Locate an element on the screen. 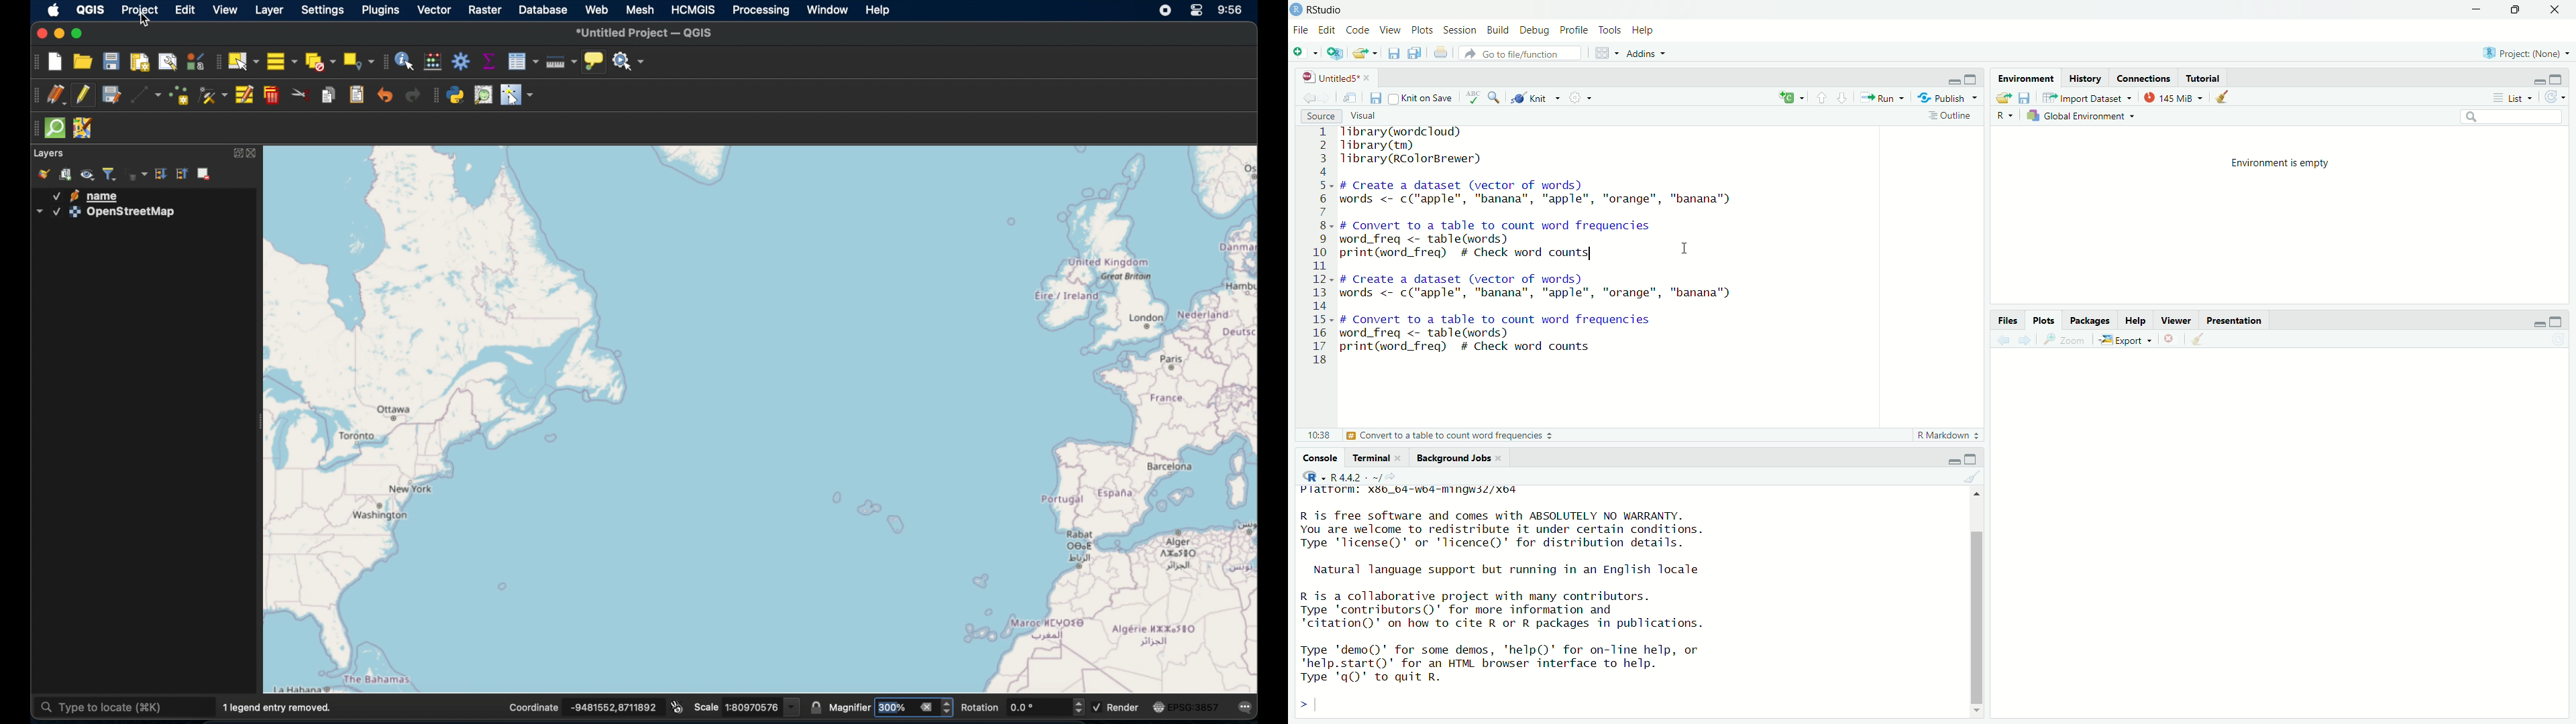 The height and width of the screenshot is (728, 2576). Close is located at coordinates (2551, 13).